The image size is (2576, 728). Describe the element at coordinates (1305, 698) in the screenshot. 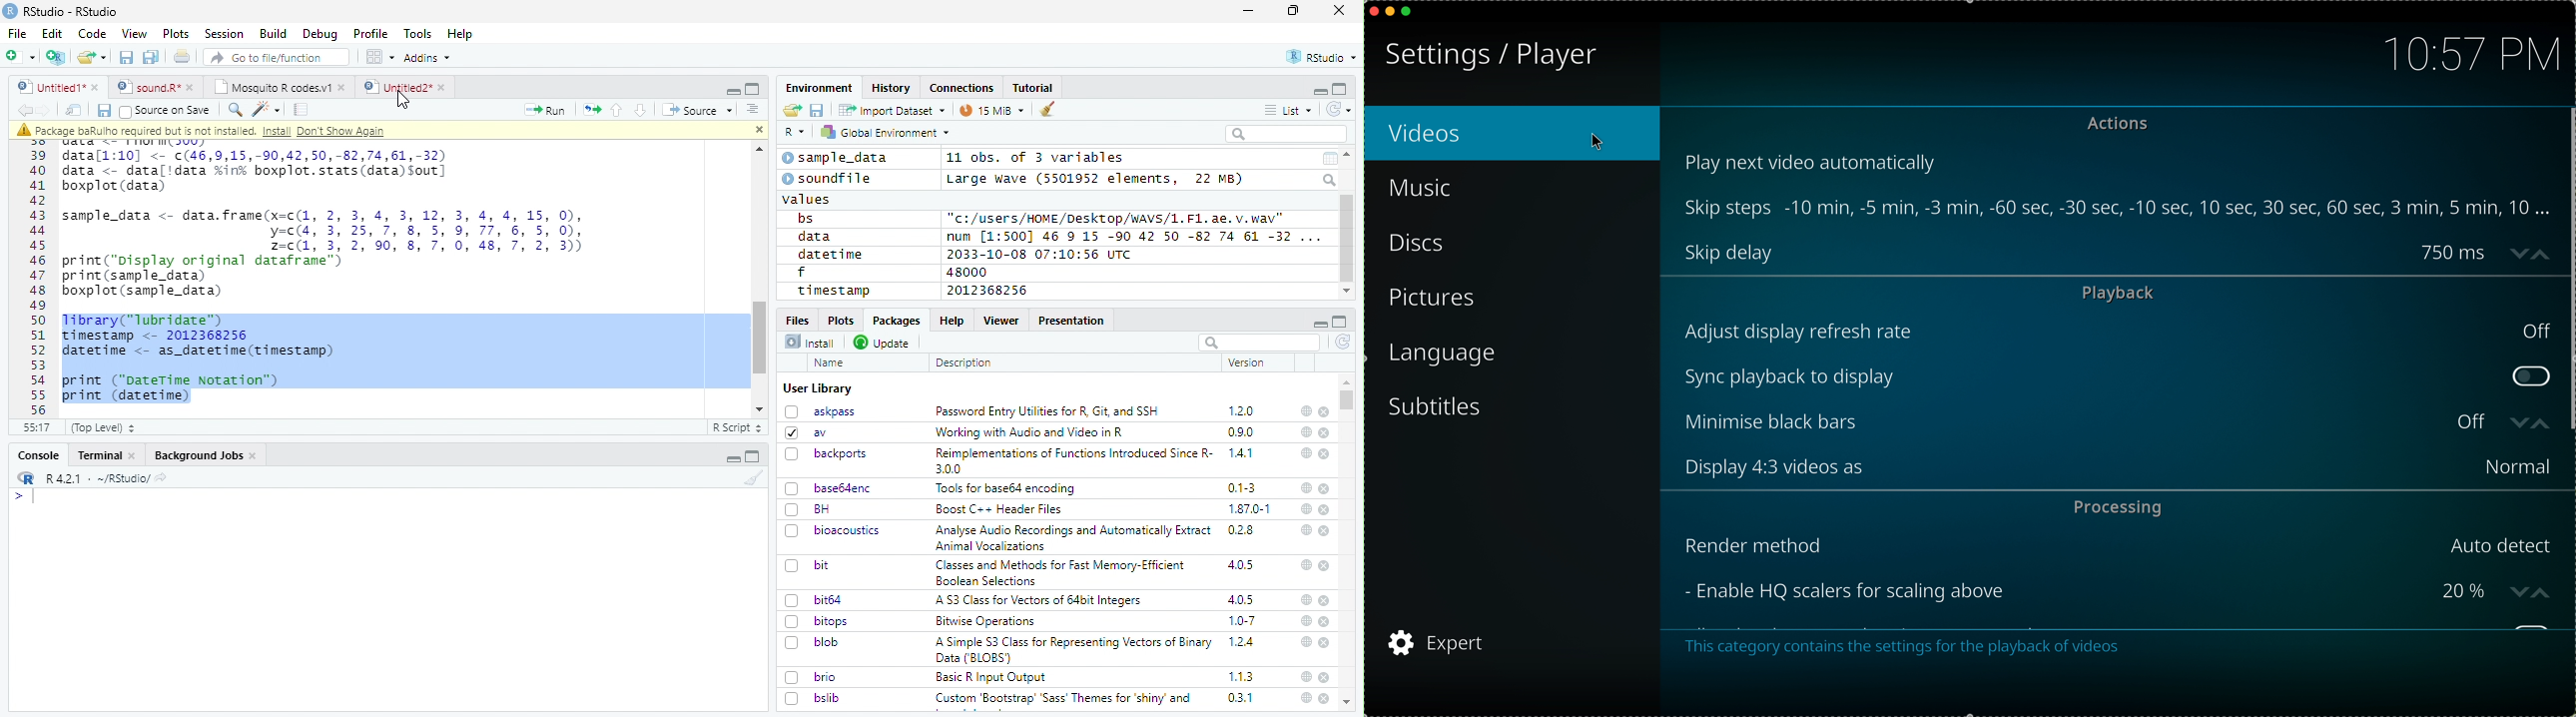

I see `help` at that location.